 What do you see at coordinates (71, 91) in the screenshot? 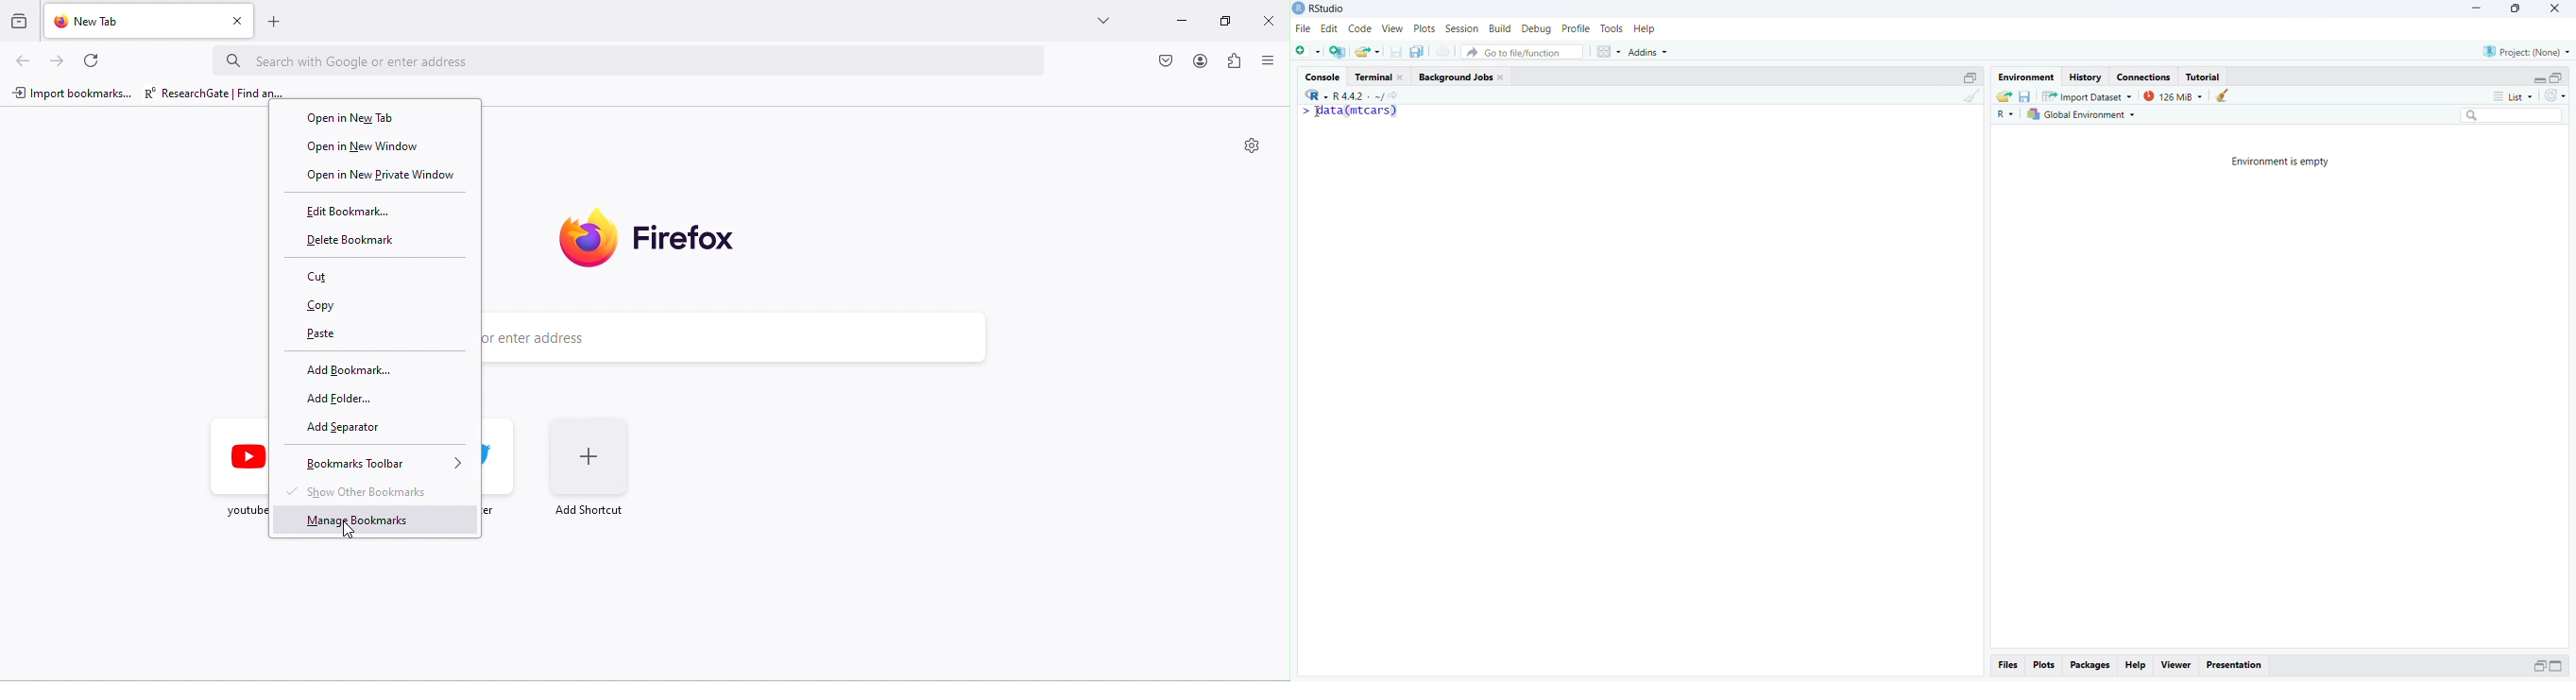
I see `import bookmarks` at bounding box center [71, 91].